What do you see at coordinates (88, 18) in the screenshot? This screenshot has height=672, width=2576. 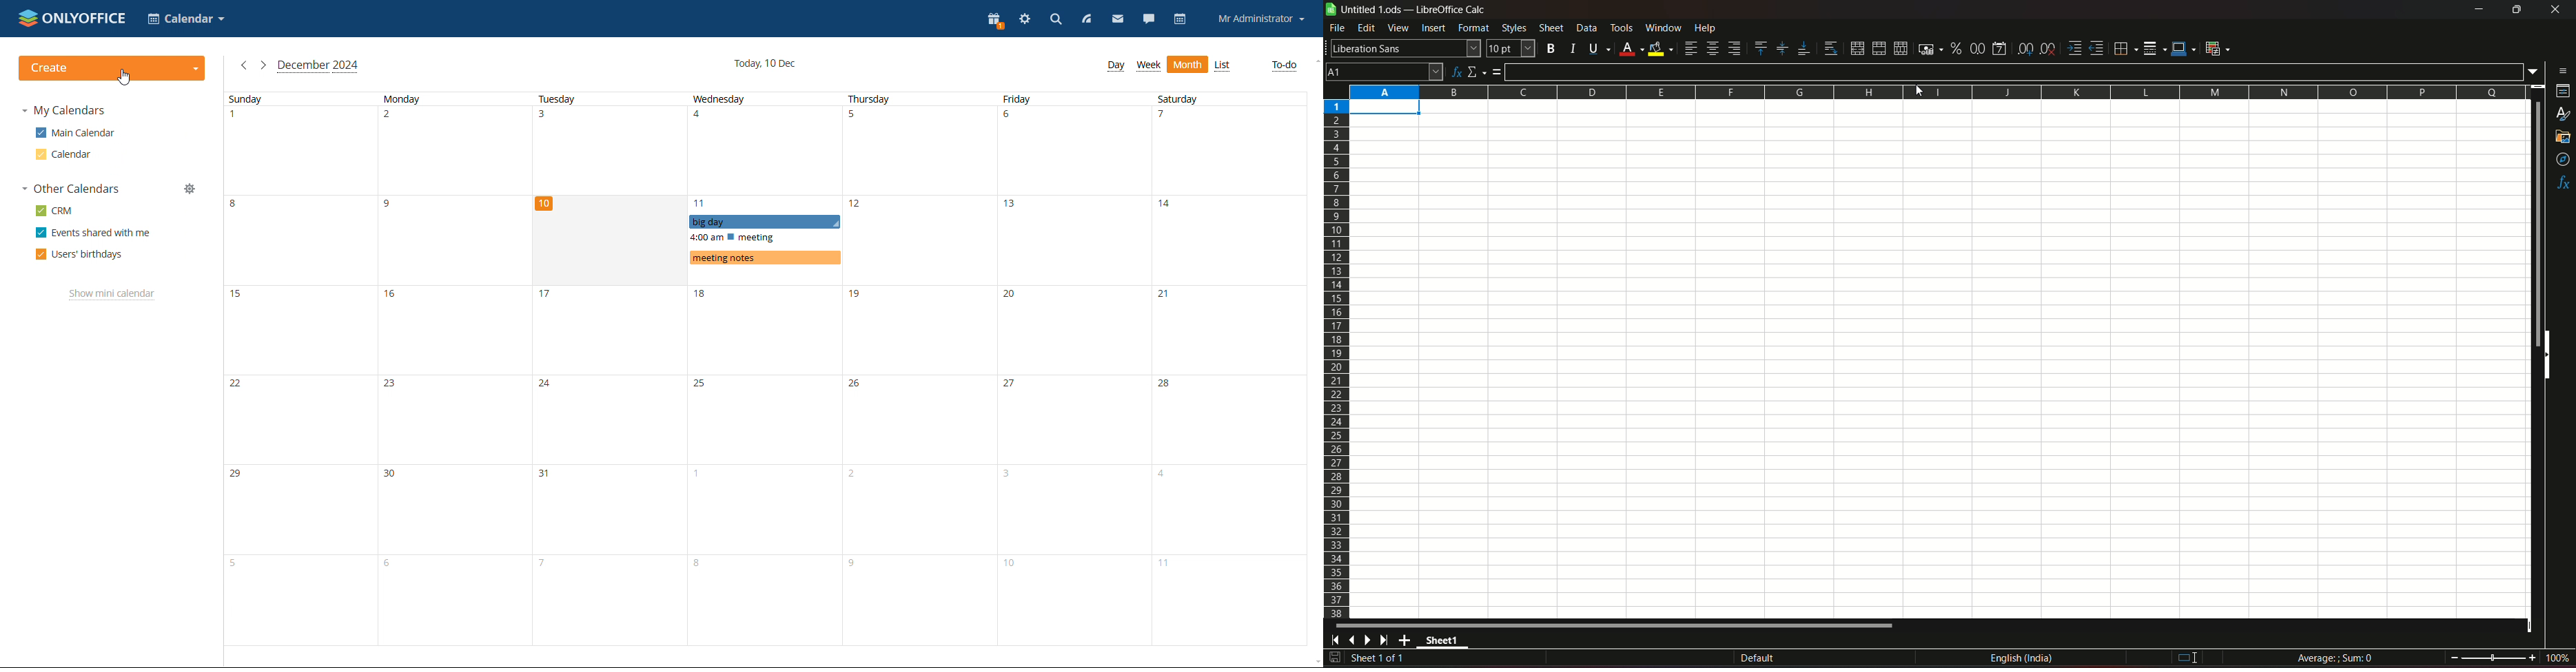 I see `onlyoffice` at bounding box center [88, 18].